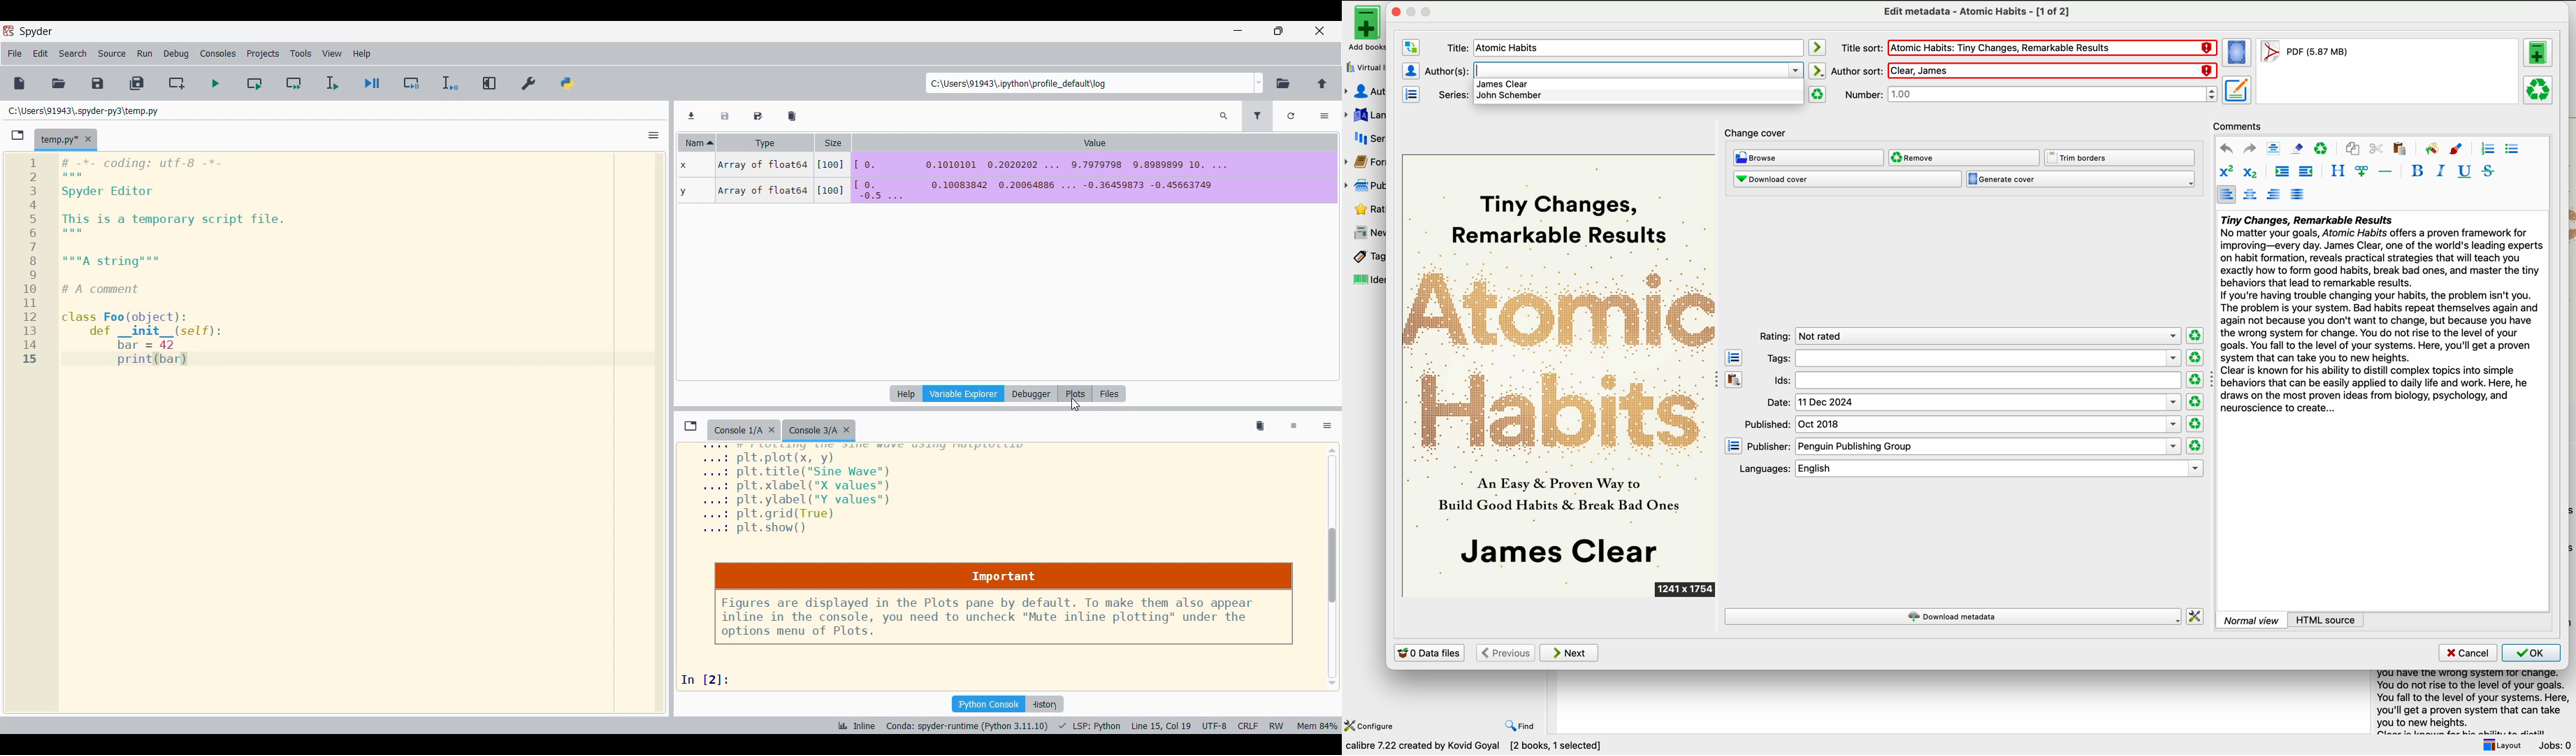 This screenshot has height=756, width=2576. I want to click on set metadata for the book from the selected format, so click(2237, 91).